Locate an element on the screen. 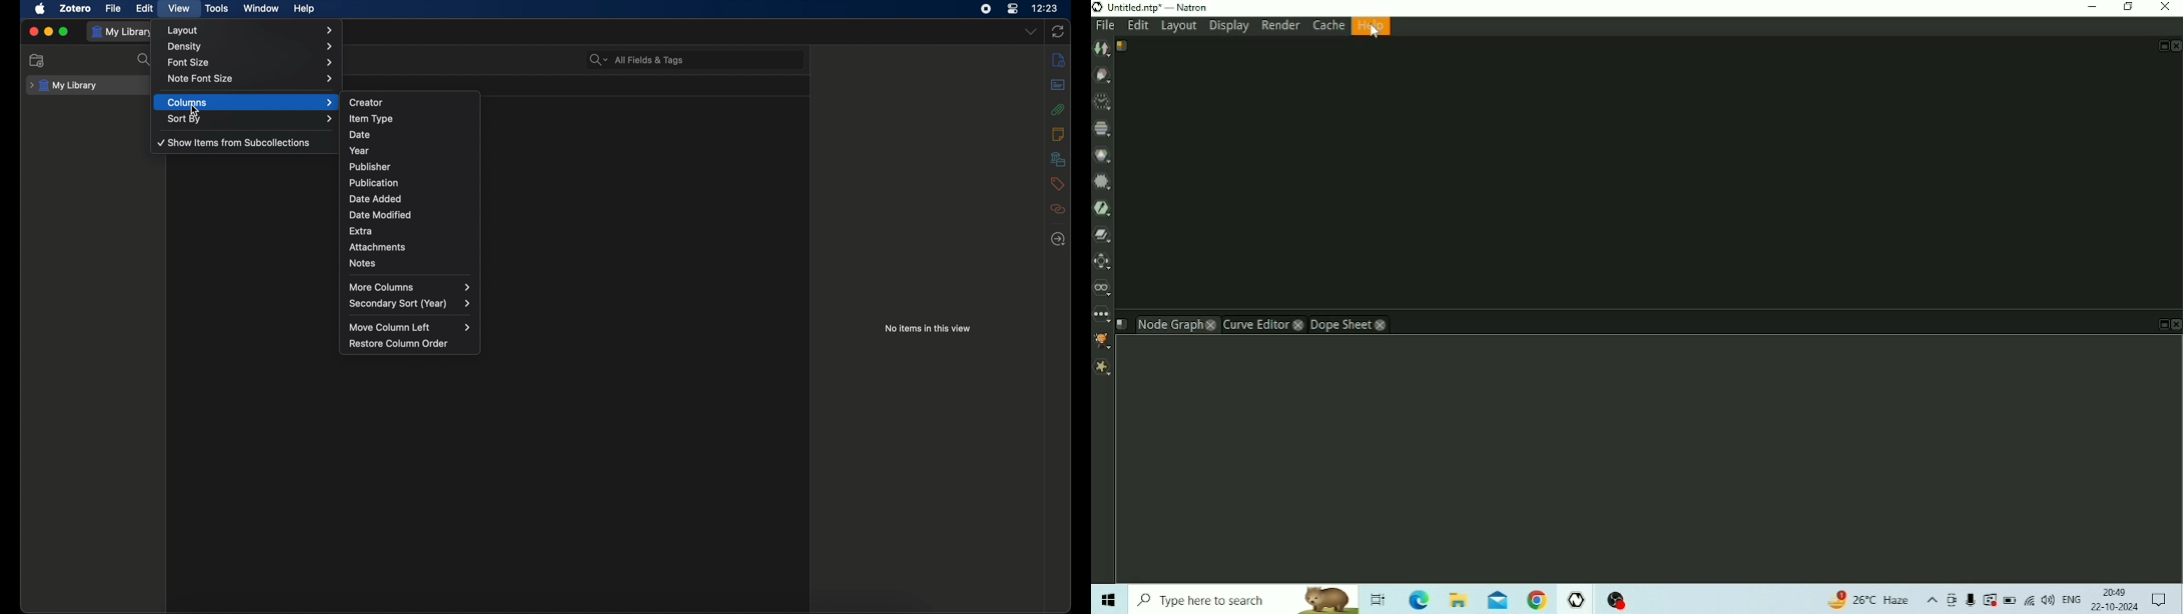  maximize is located at coordinates (64, 31).